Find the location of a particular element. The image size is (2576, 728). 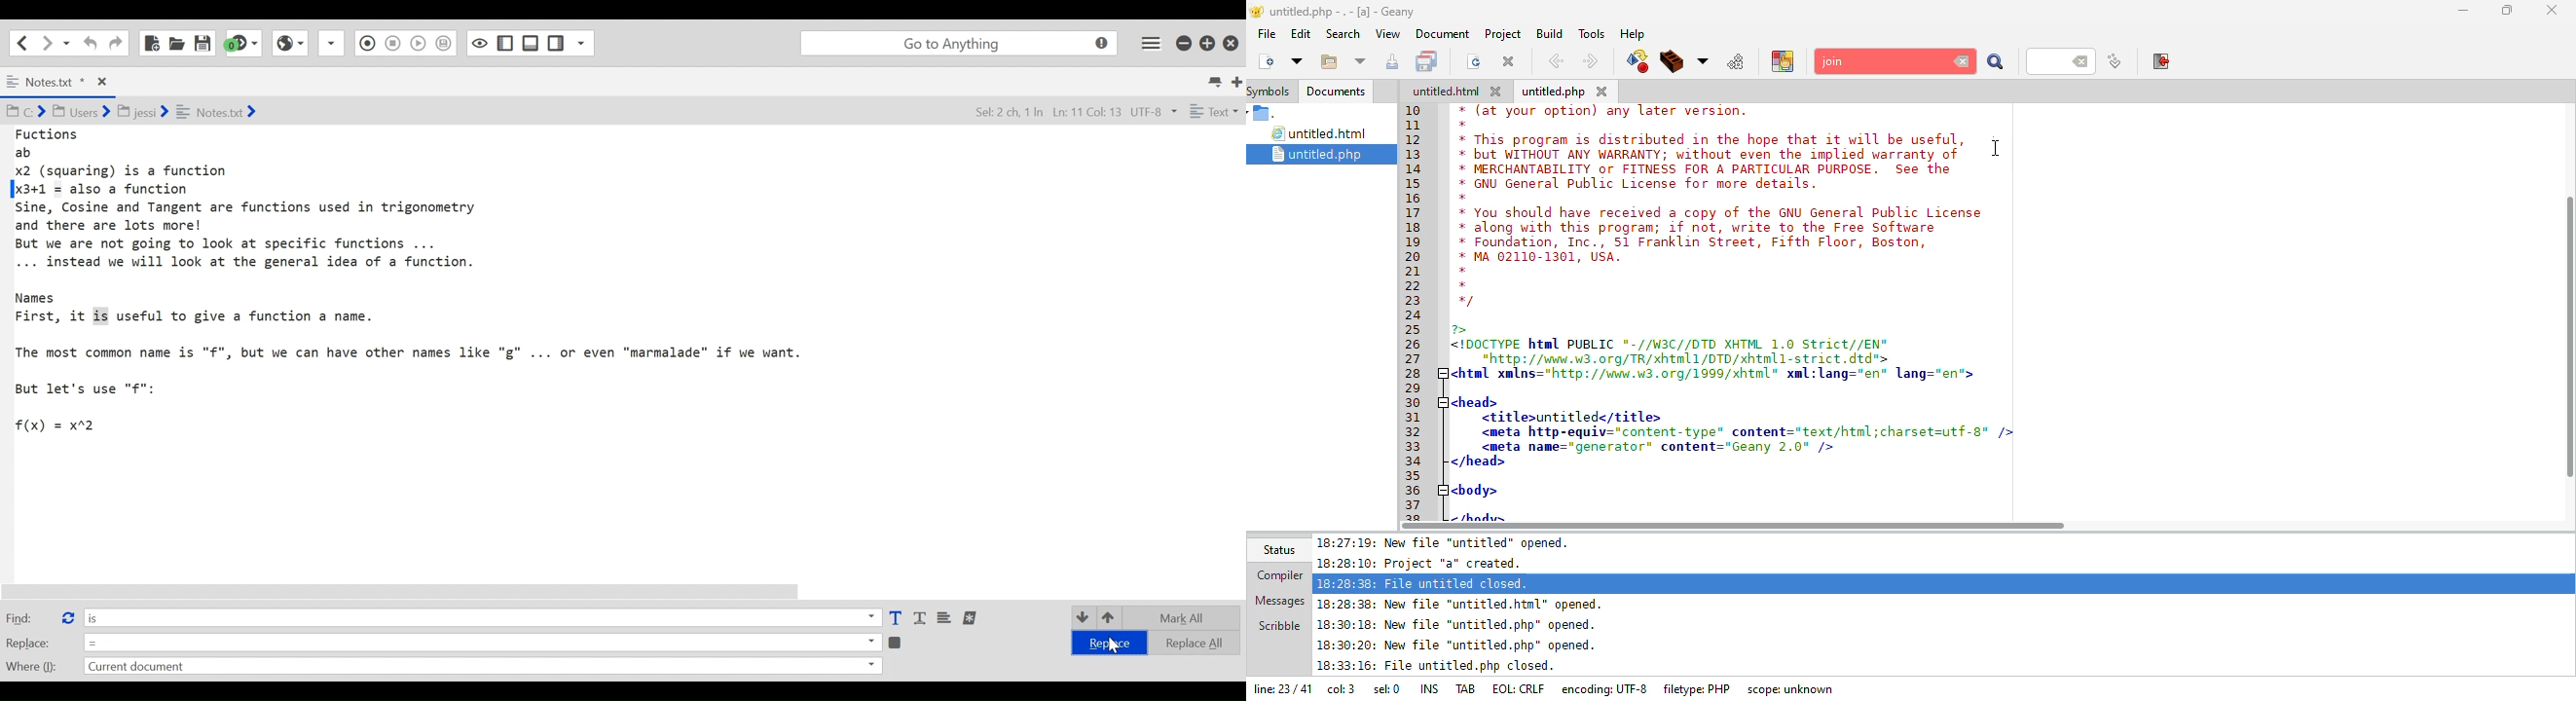

* but without any warranty; without even the implied warranty of is located at coordinates (1711, 156).